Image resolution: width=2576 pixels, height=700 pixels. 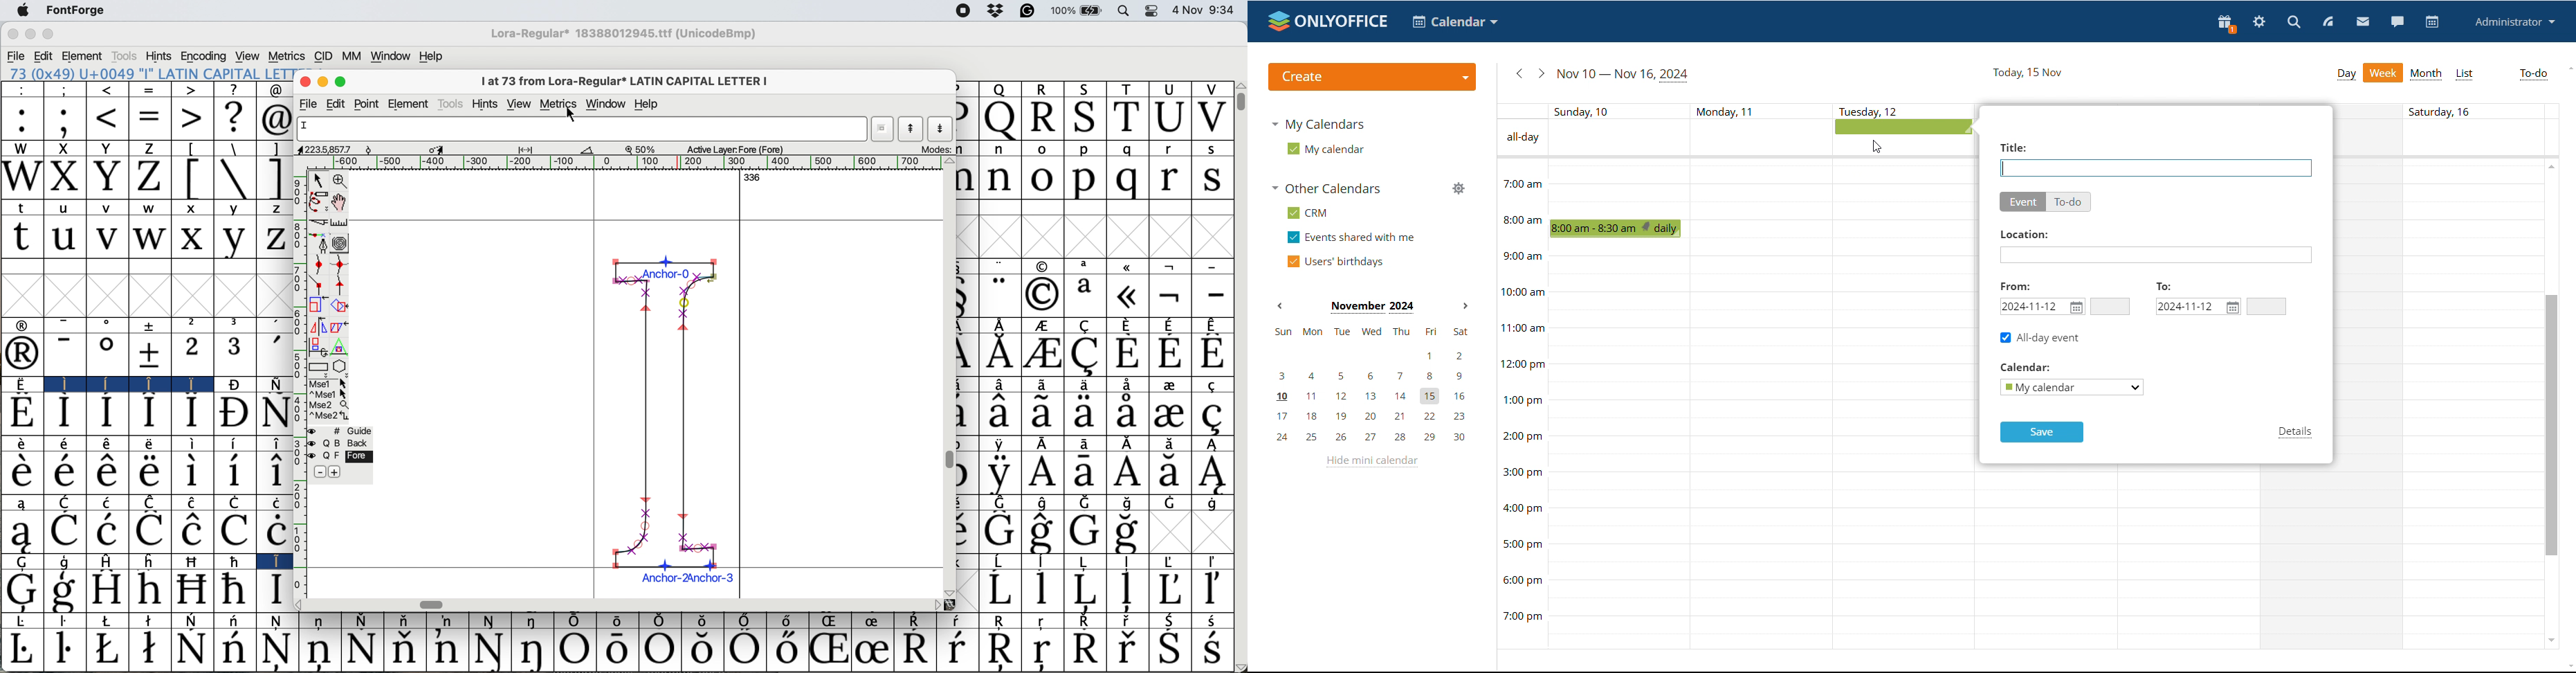 I want to click on , so click(x=322, y=148).